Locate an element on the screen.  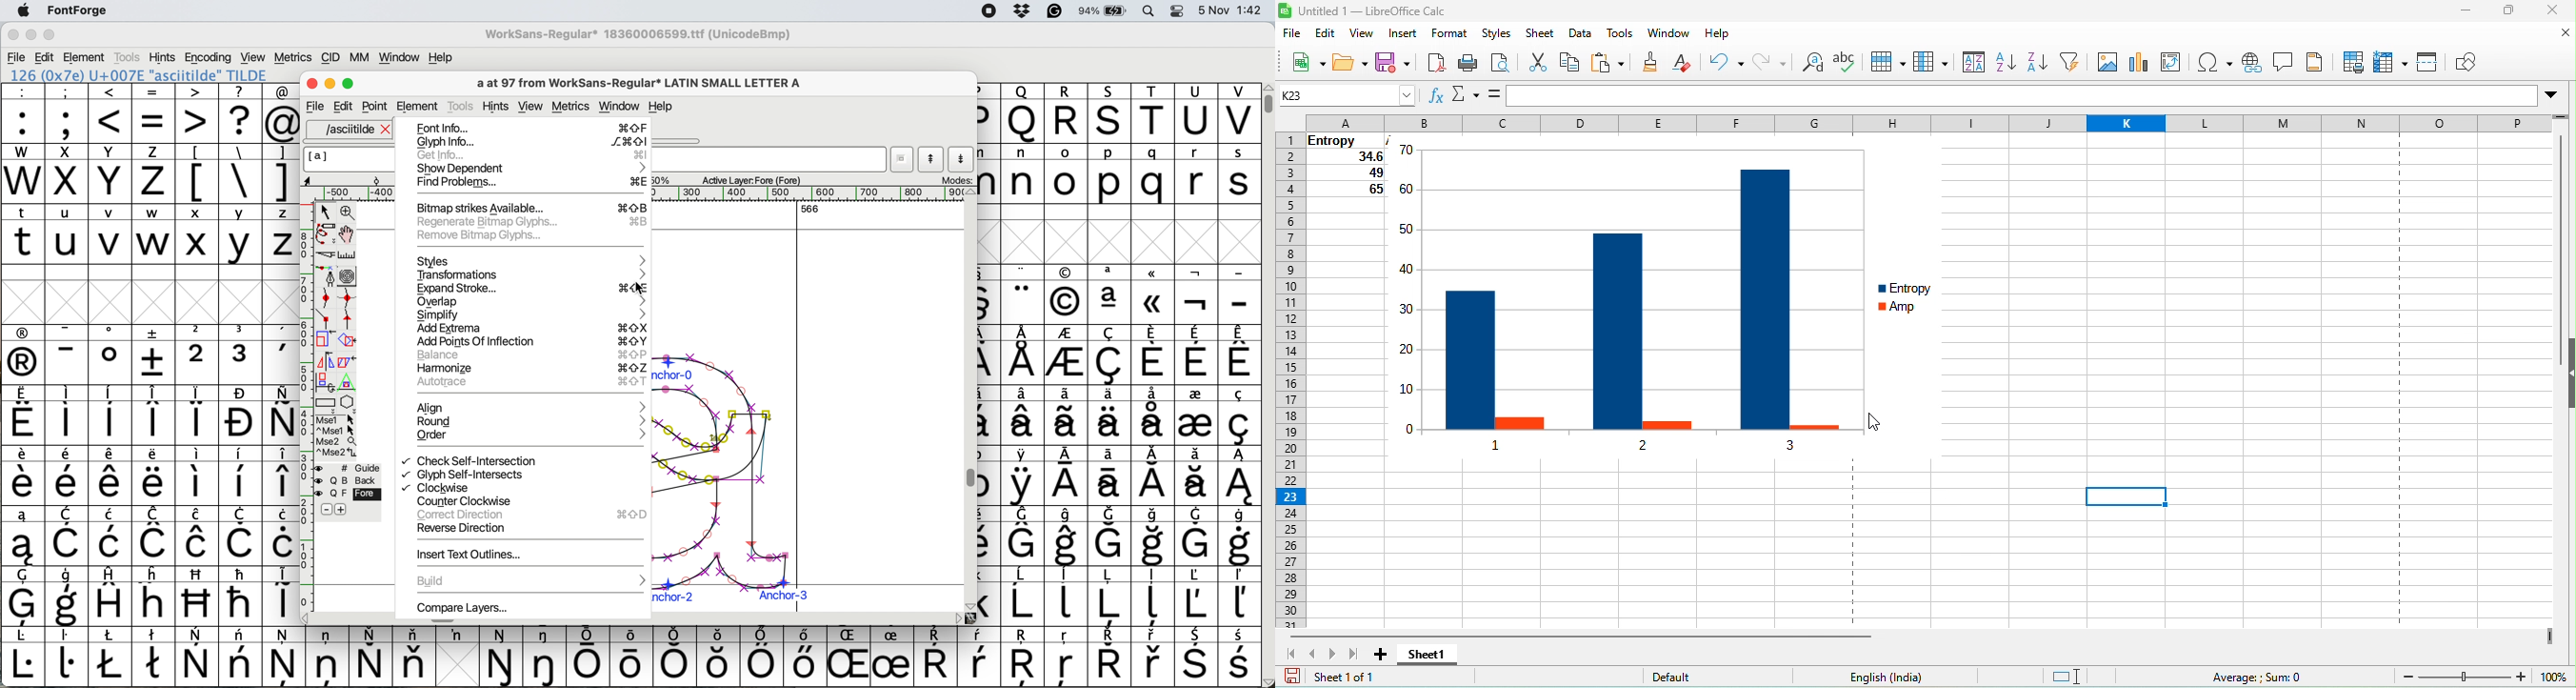
insert is located at coordinates (1406, 35).